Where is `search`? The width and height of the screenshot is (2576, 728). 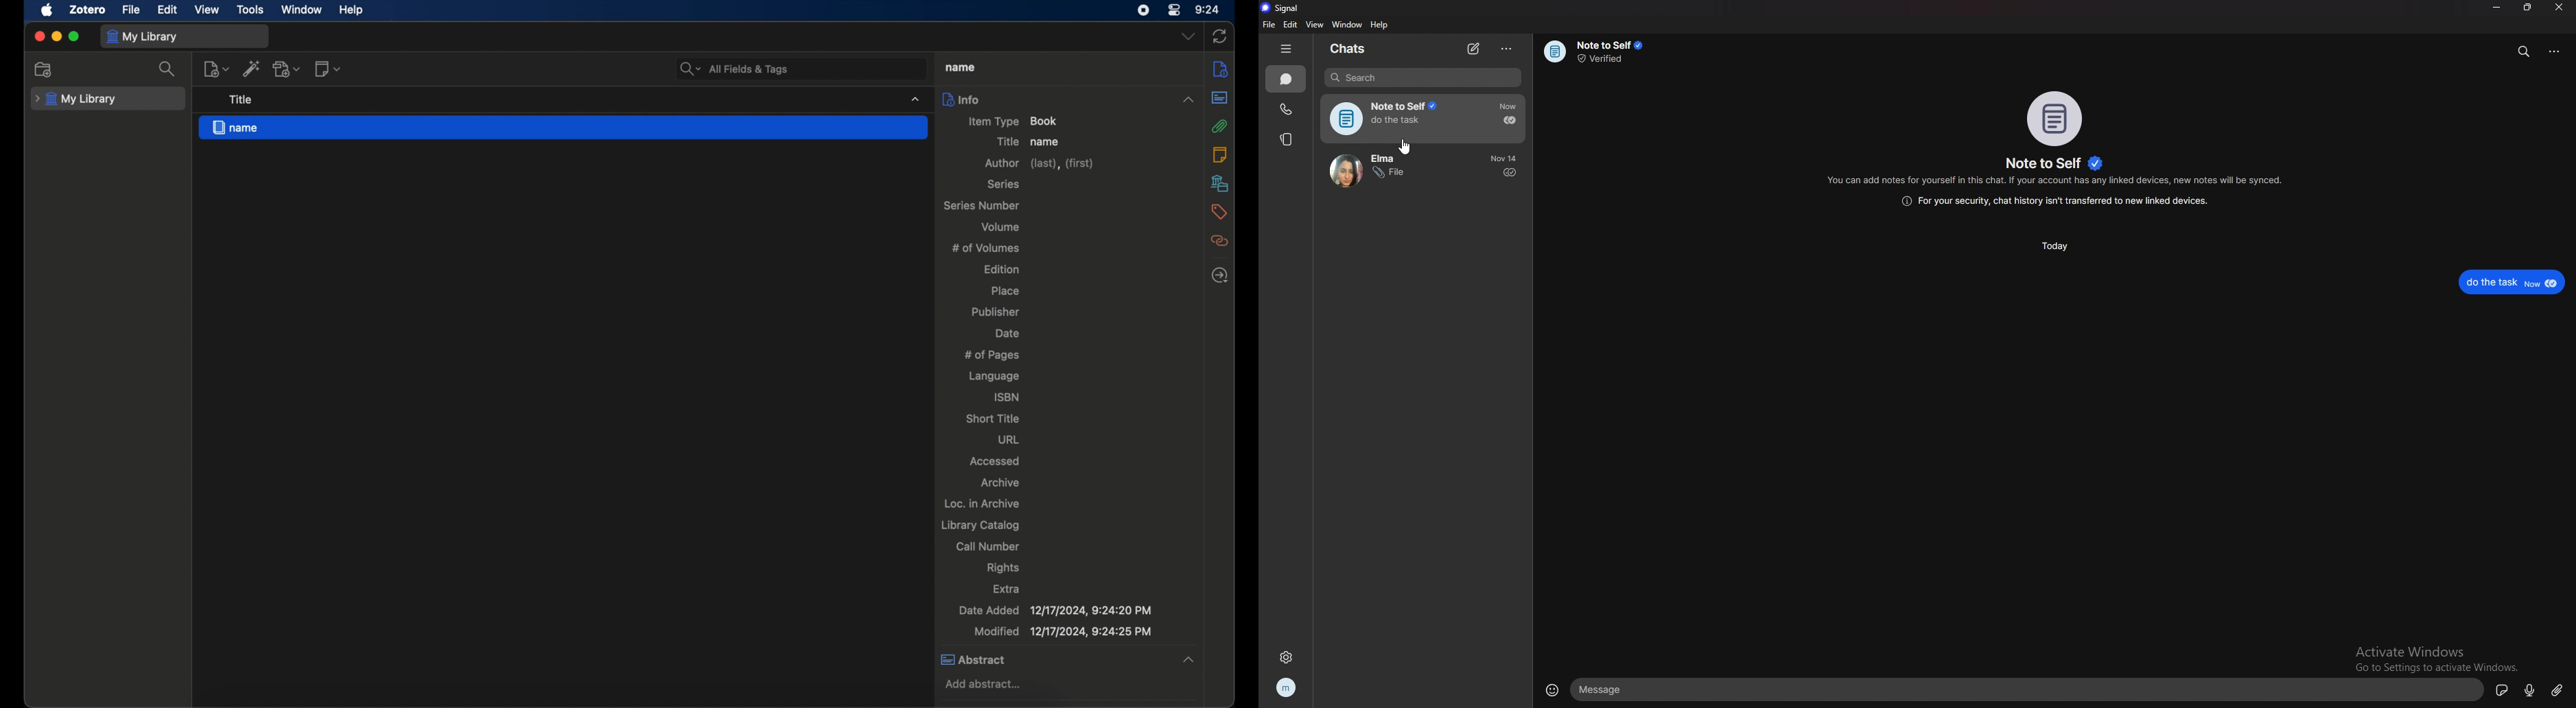
search is located at coordinates (736, 69).